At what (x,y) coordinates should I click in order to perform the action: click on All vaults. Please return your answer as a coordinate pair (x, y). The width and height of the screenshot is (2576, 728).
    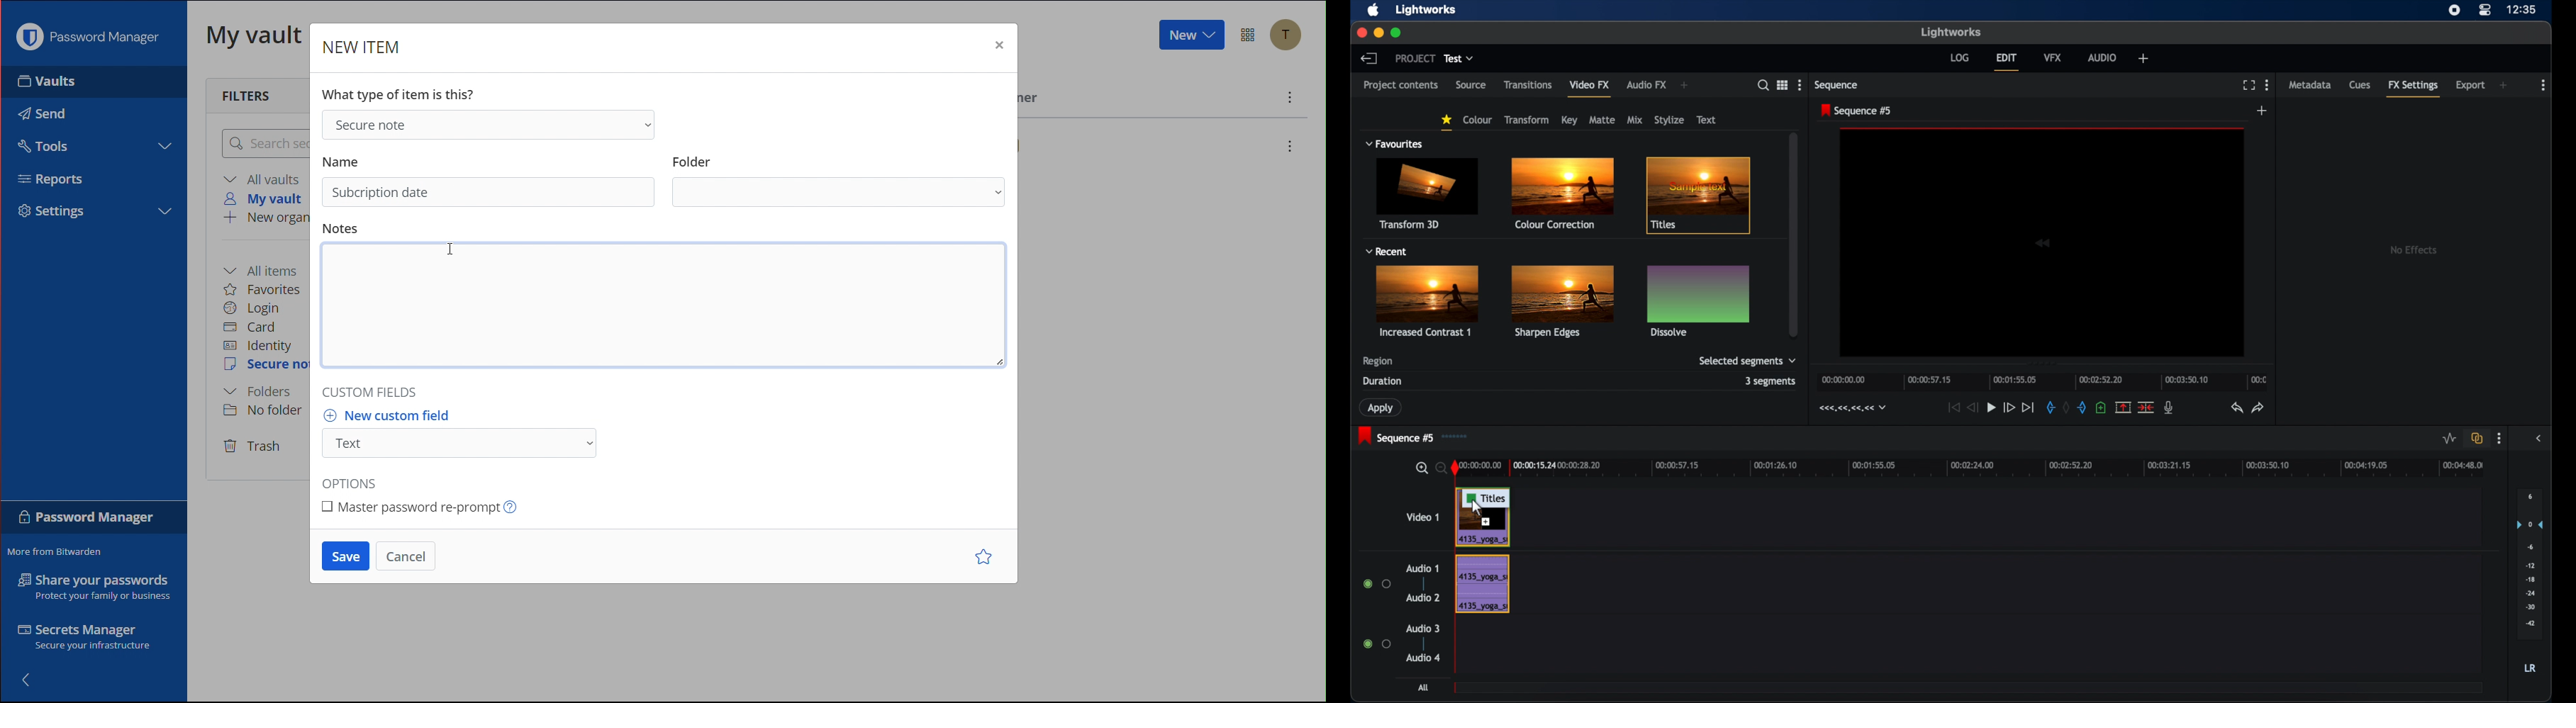
    Looking at the image, I should click on (264, 179).